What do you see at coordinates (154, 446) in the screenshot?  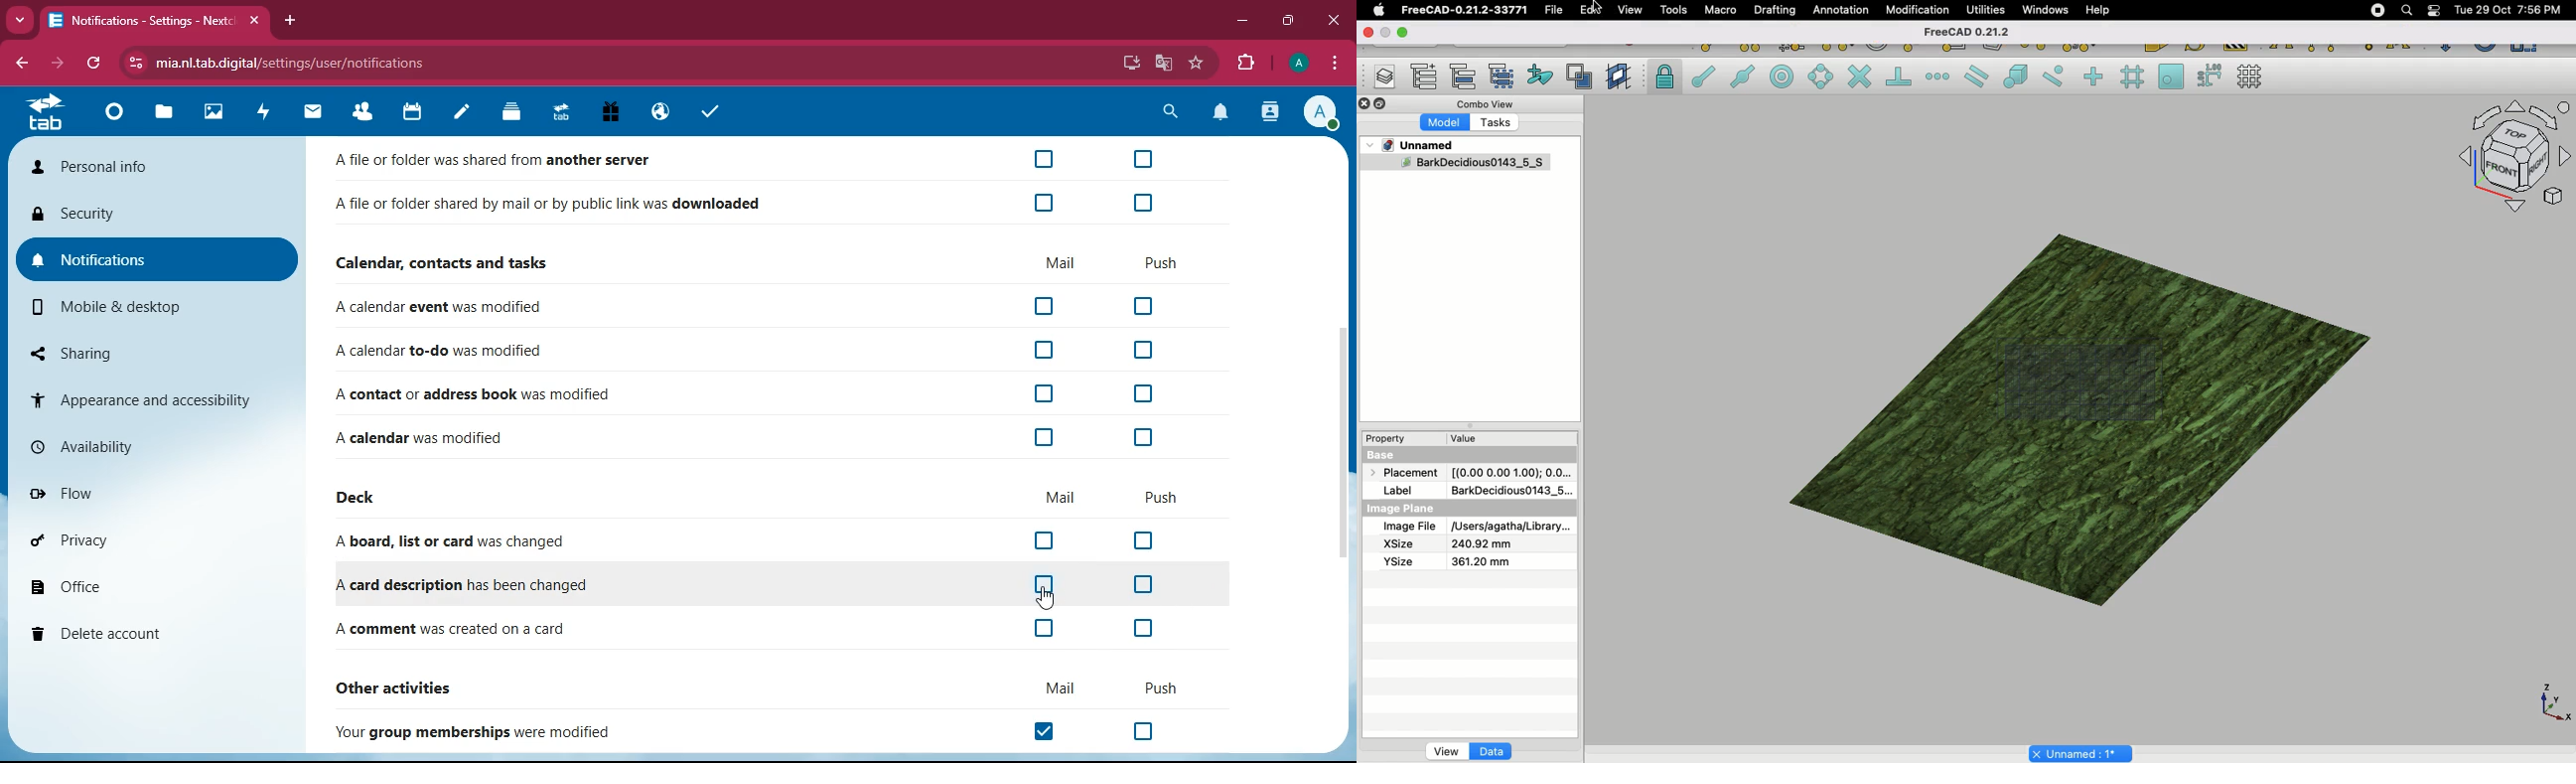 I see `availability` at bounding box center [154, 446].